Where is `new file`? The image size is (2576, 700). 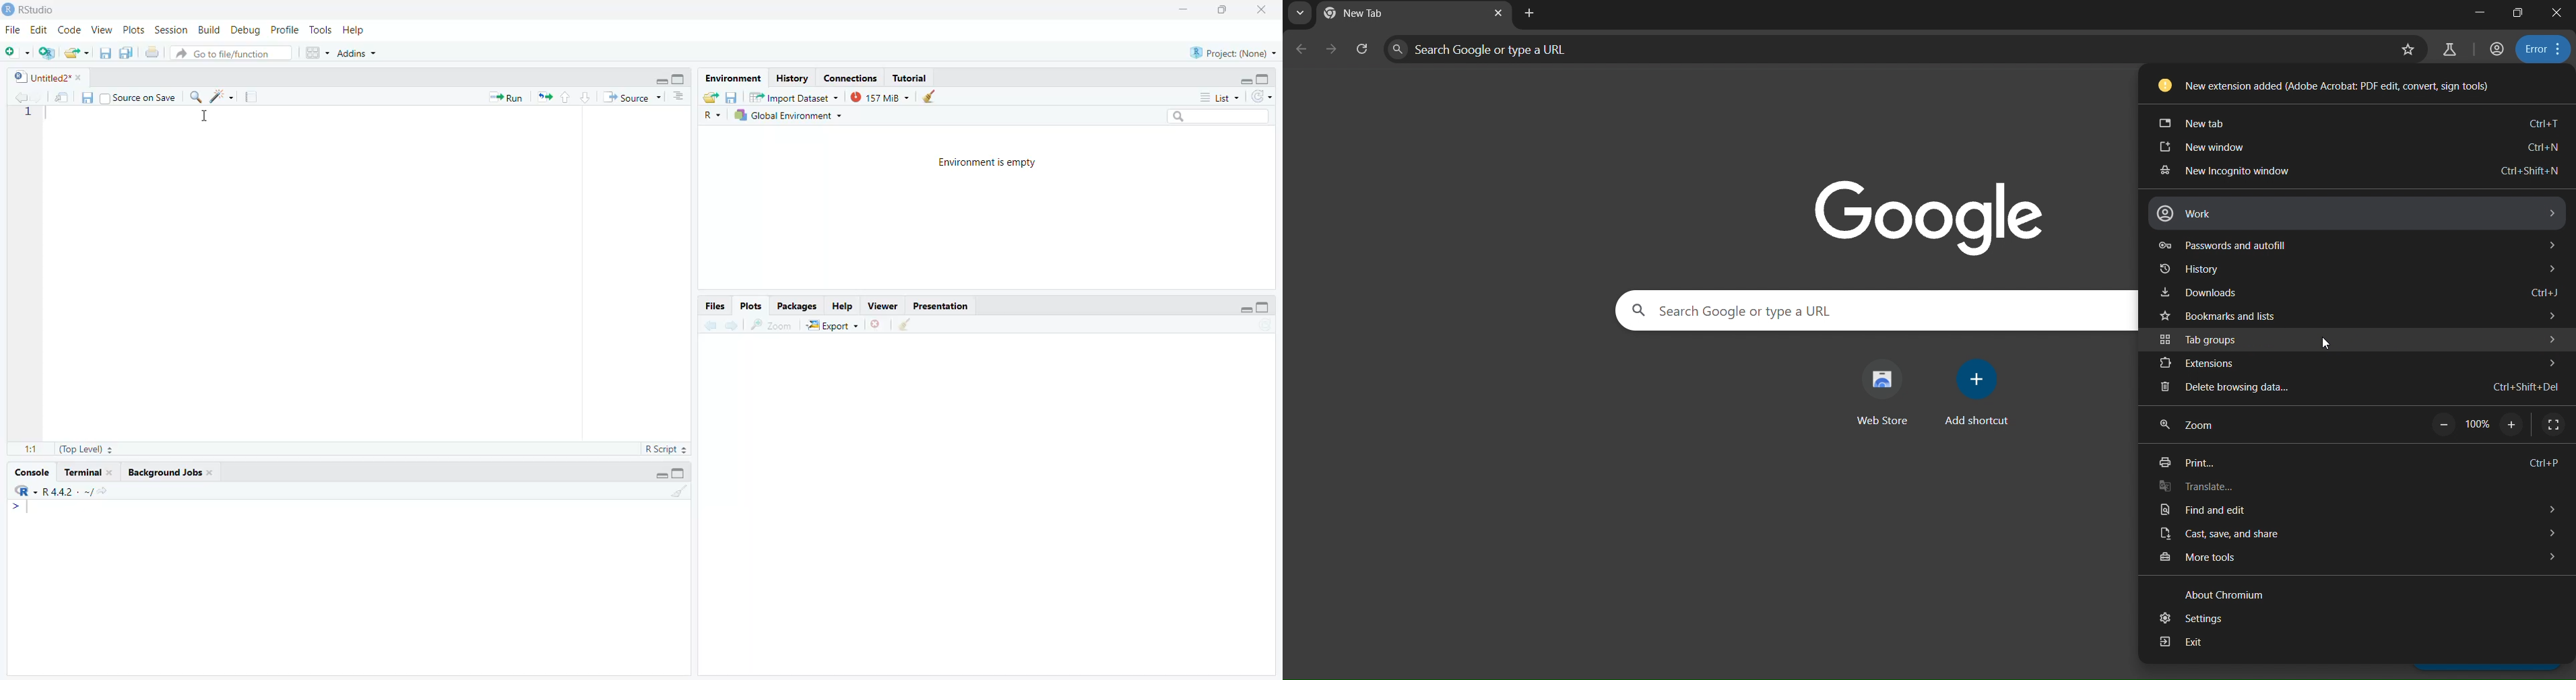
new file is located at coordinates (16, 53).